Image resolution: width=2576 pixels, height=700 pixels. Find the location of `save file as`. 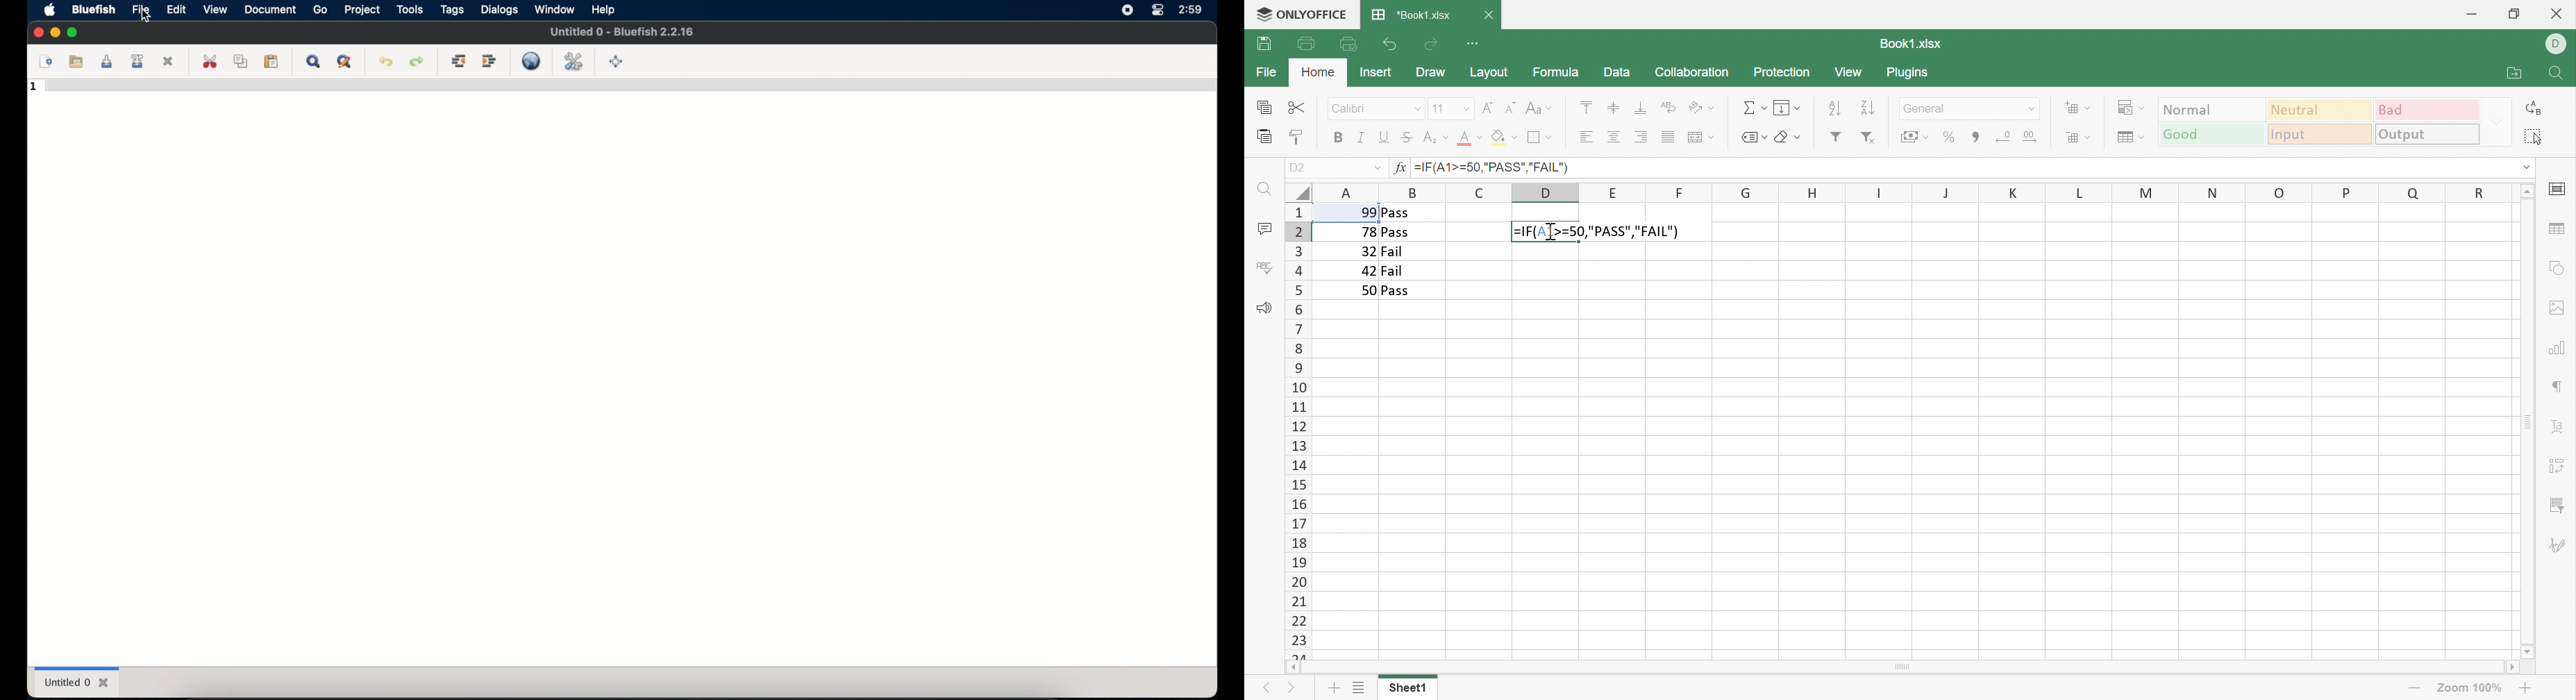

save file as is located at coordinates (139, 61).